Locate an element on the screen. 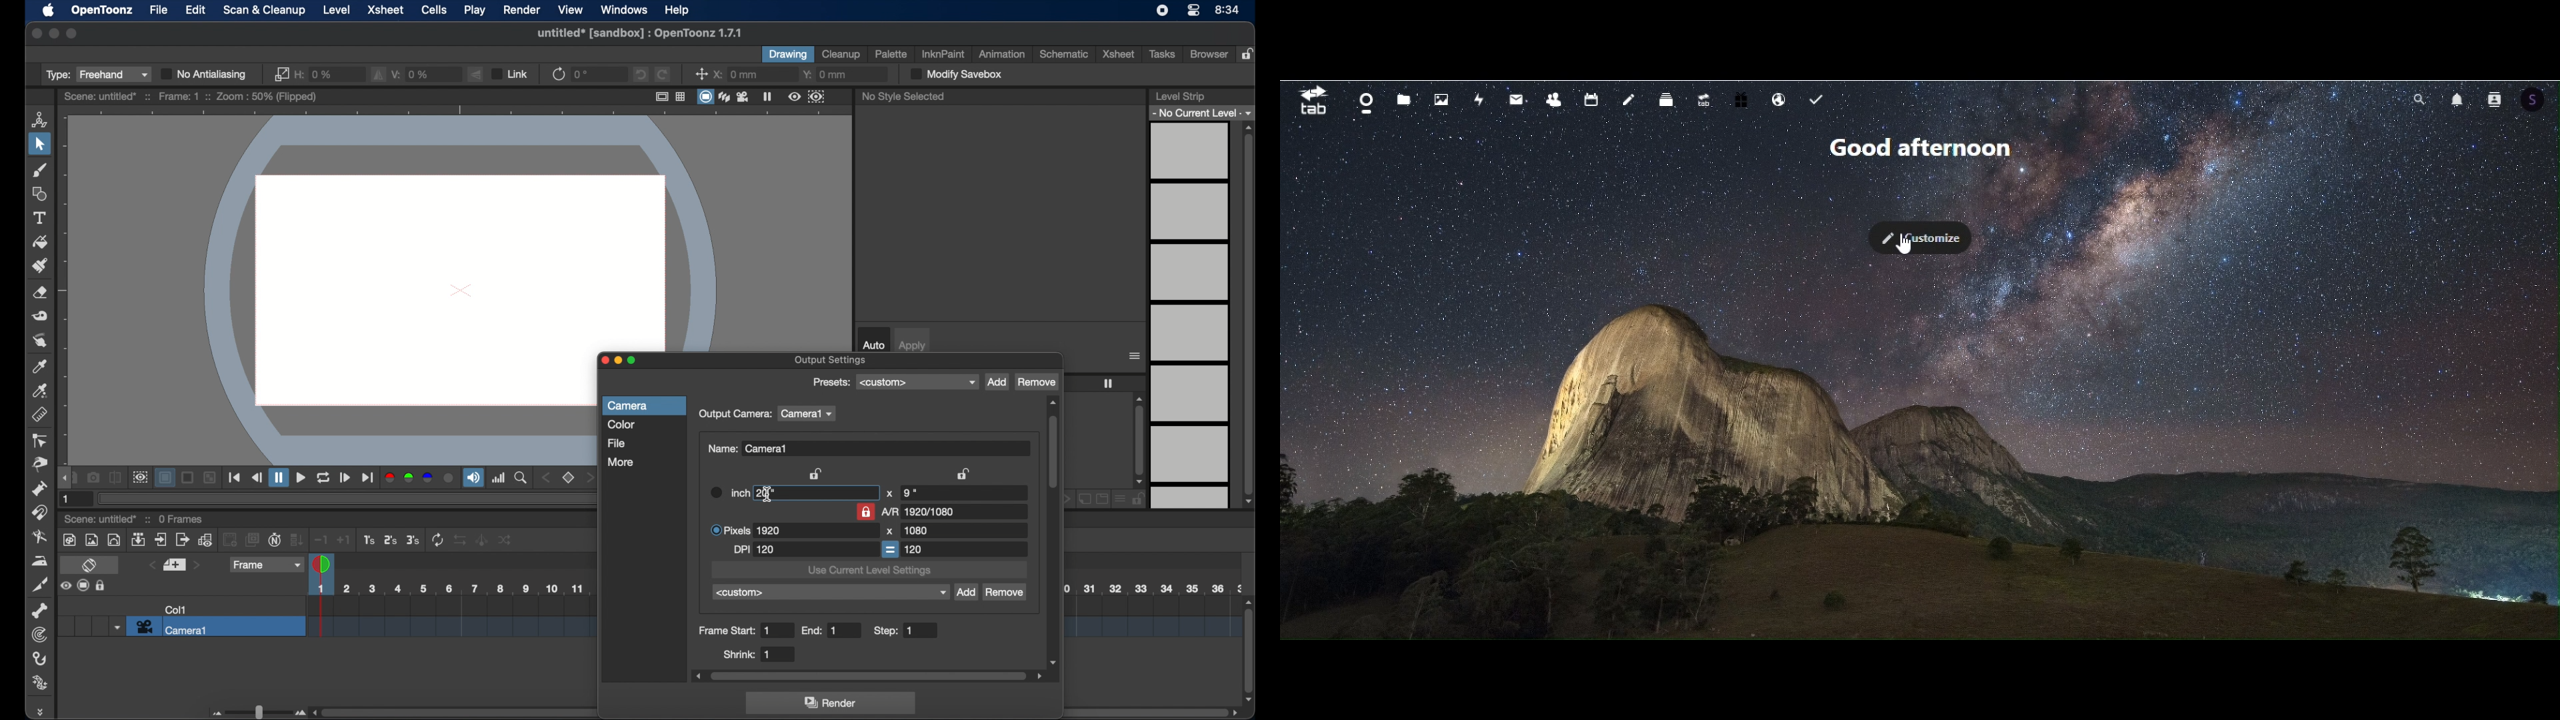 This screenshot has width=2576, height=728. x is located at coordinates (889, 494).